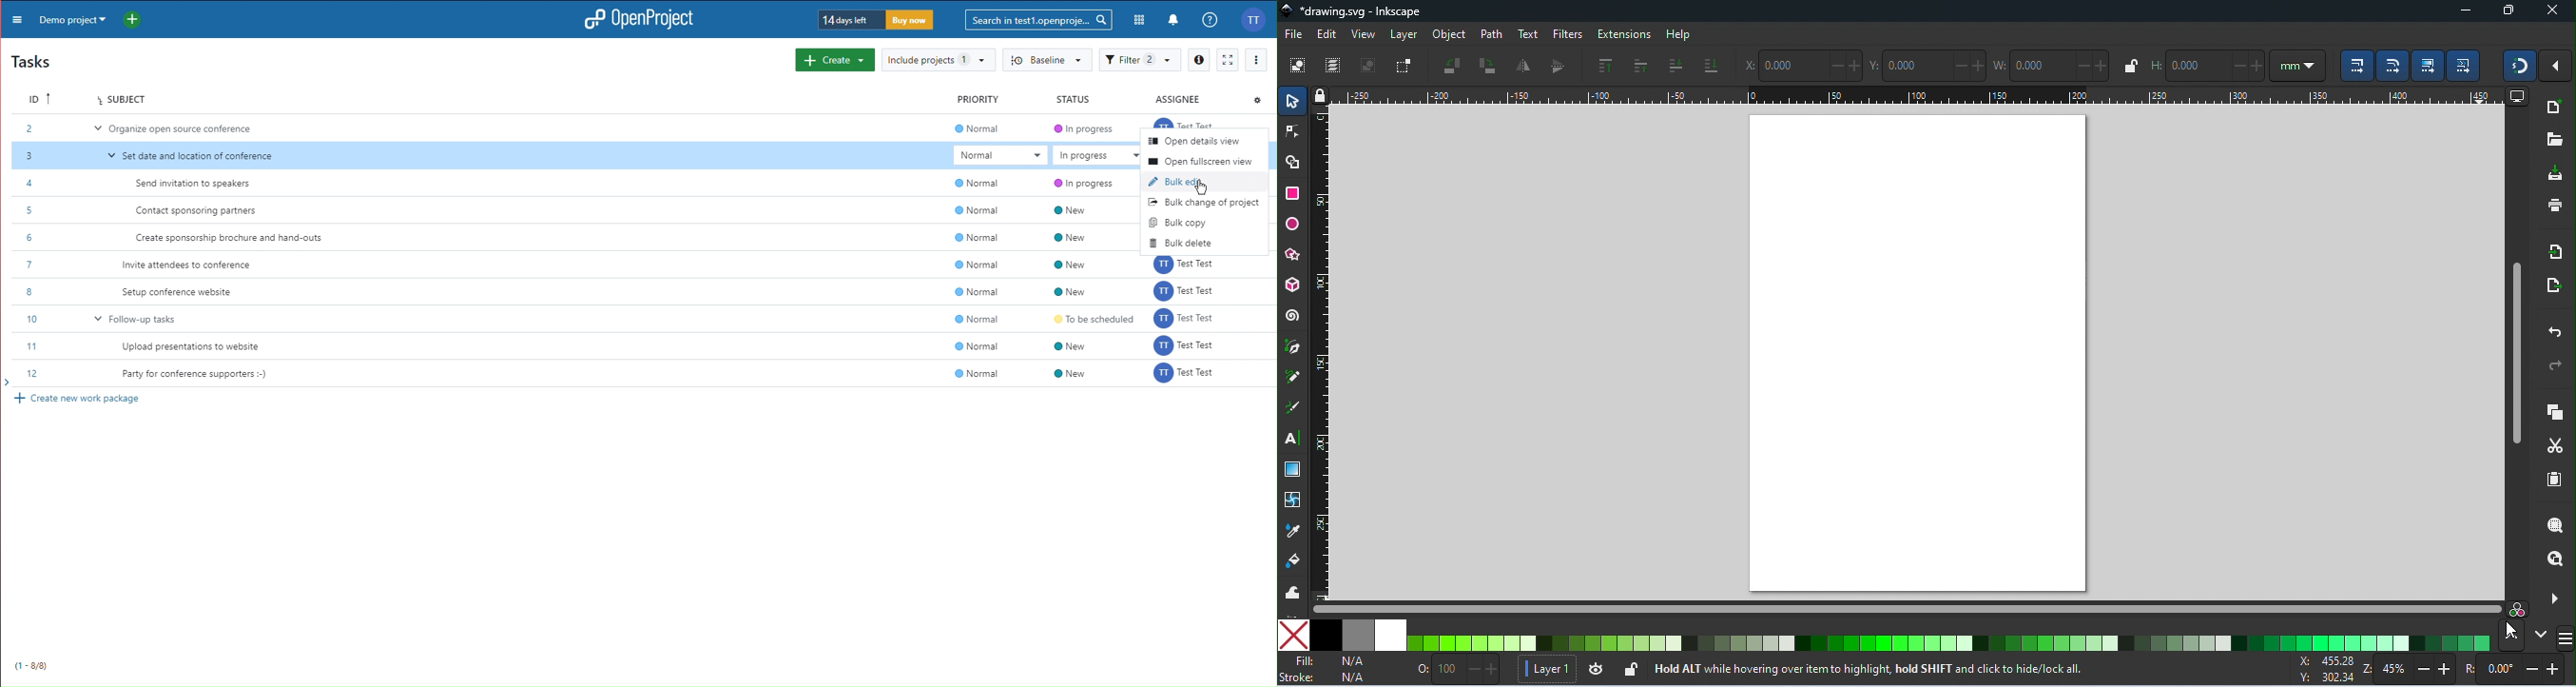  What do you see at coordinates (1525, 34) in the screenshot?
I see `text` at bounding box center [1525, 34].